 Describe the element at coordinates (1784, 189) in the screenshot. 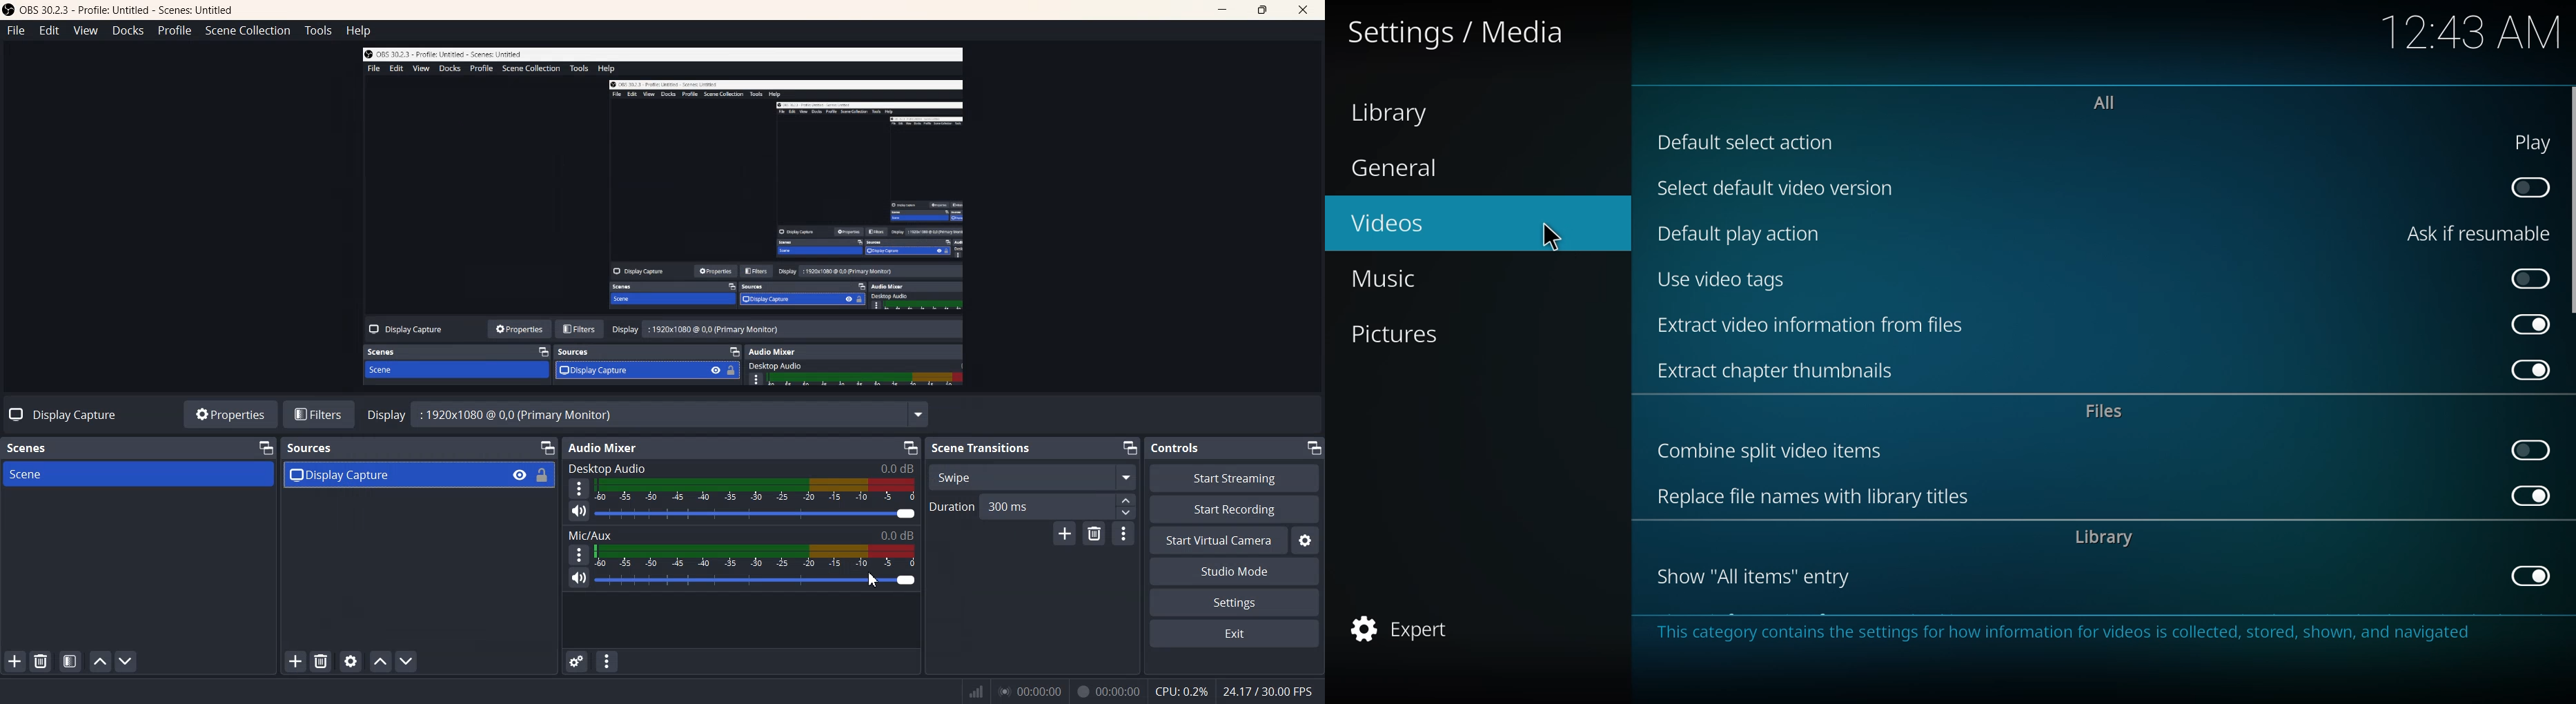

I see `select default video version` at that location.